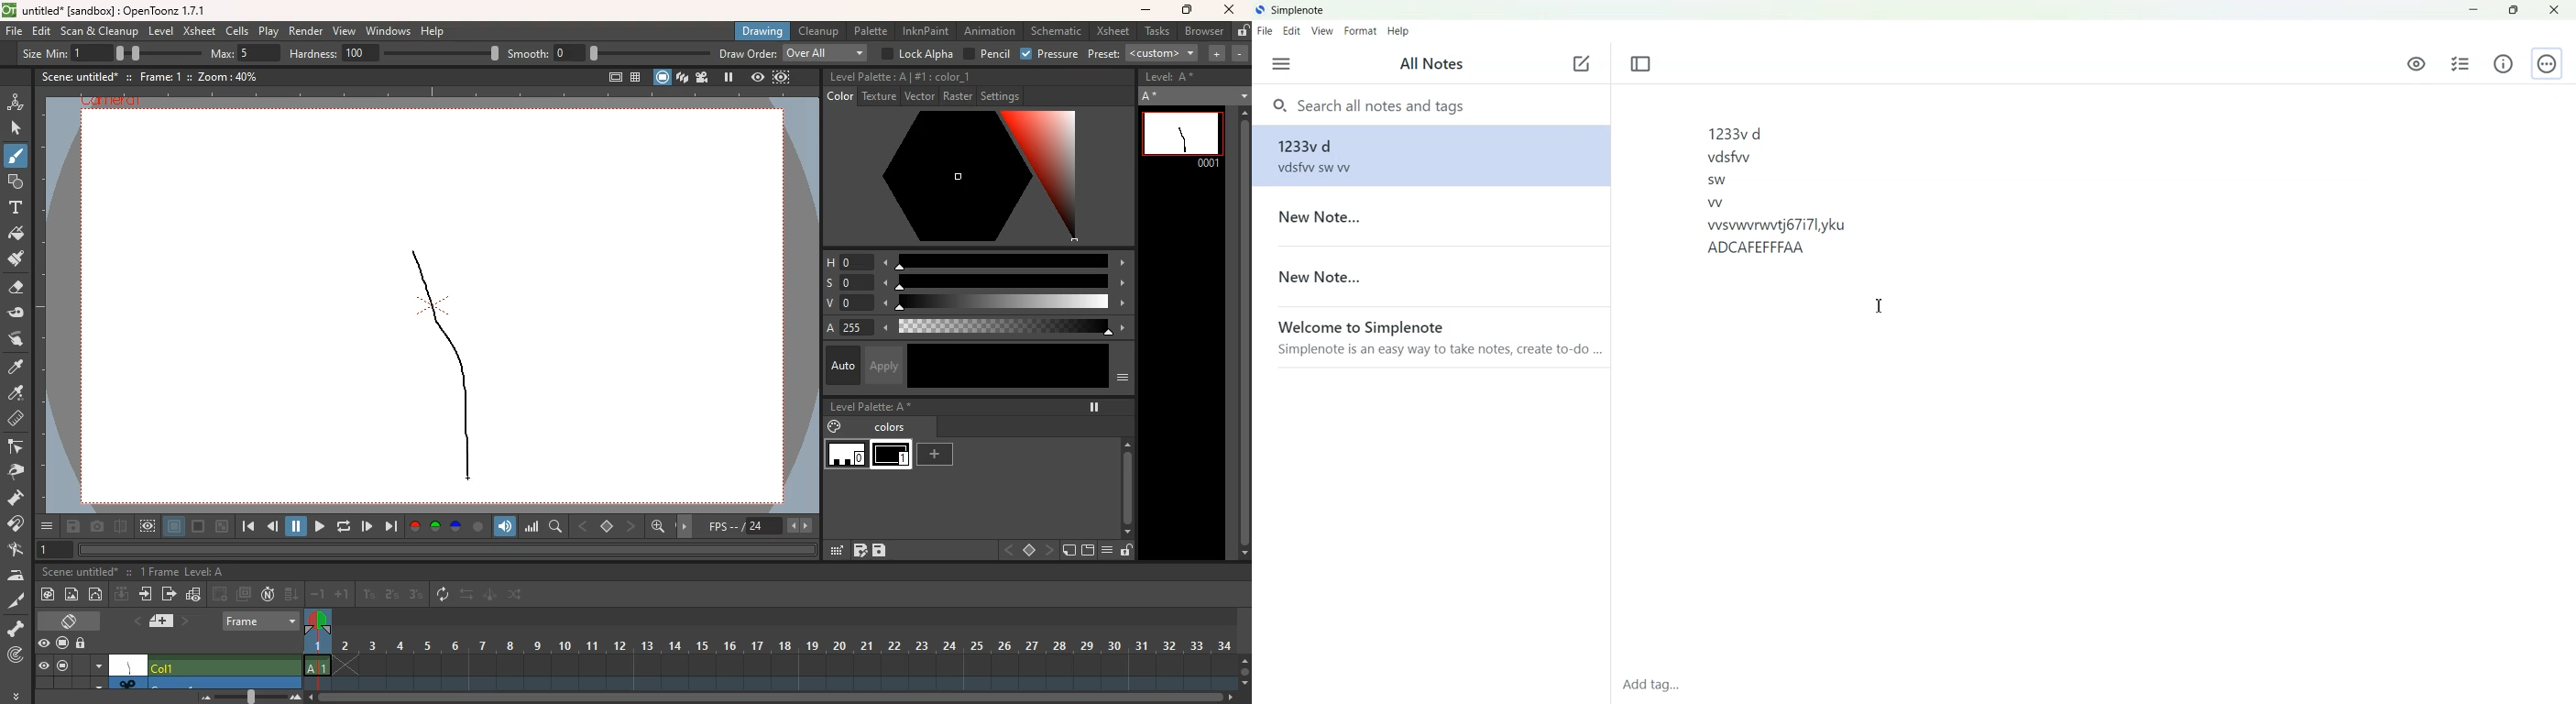  Describe the element at coordinates (1003, 96) in the screenshot. I see `settings` at that location.